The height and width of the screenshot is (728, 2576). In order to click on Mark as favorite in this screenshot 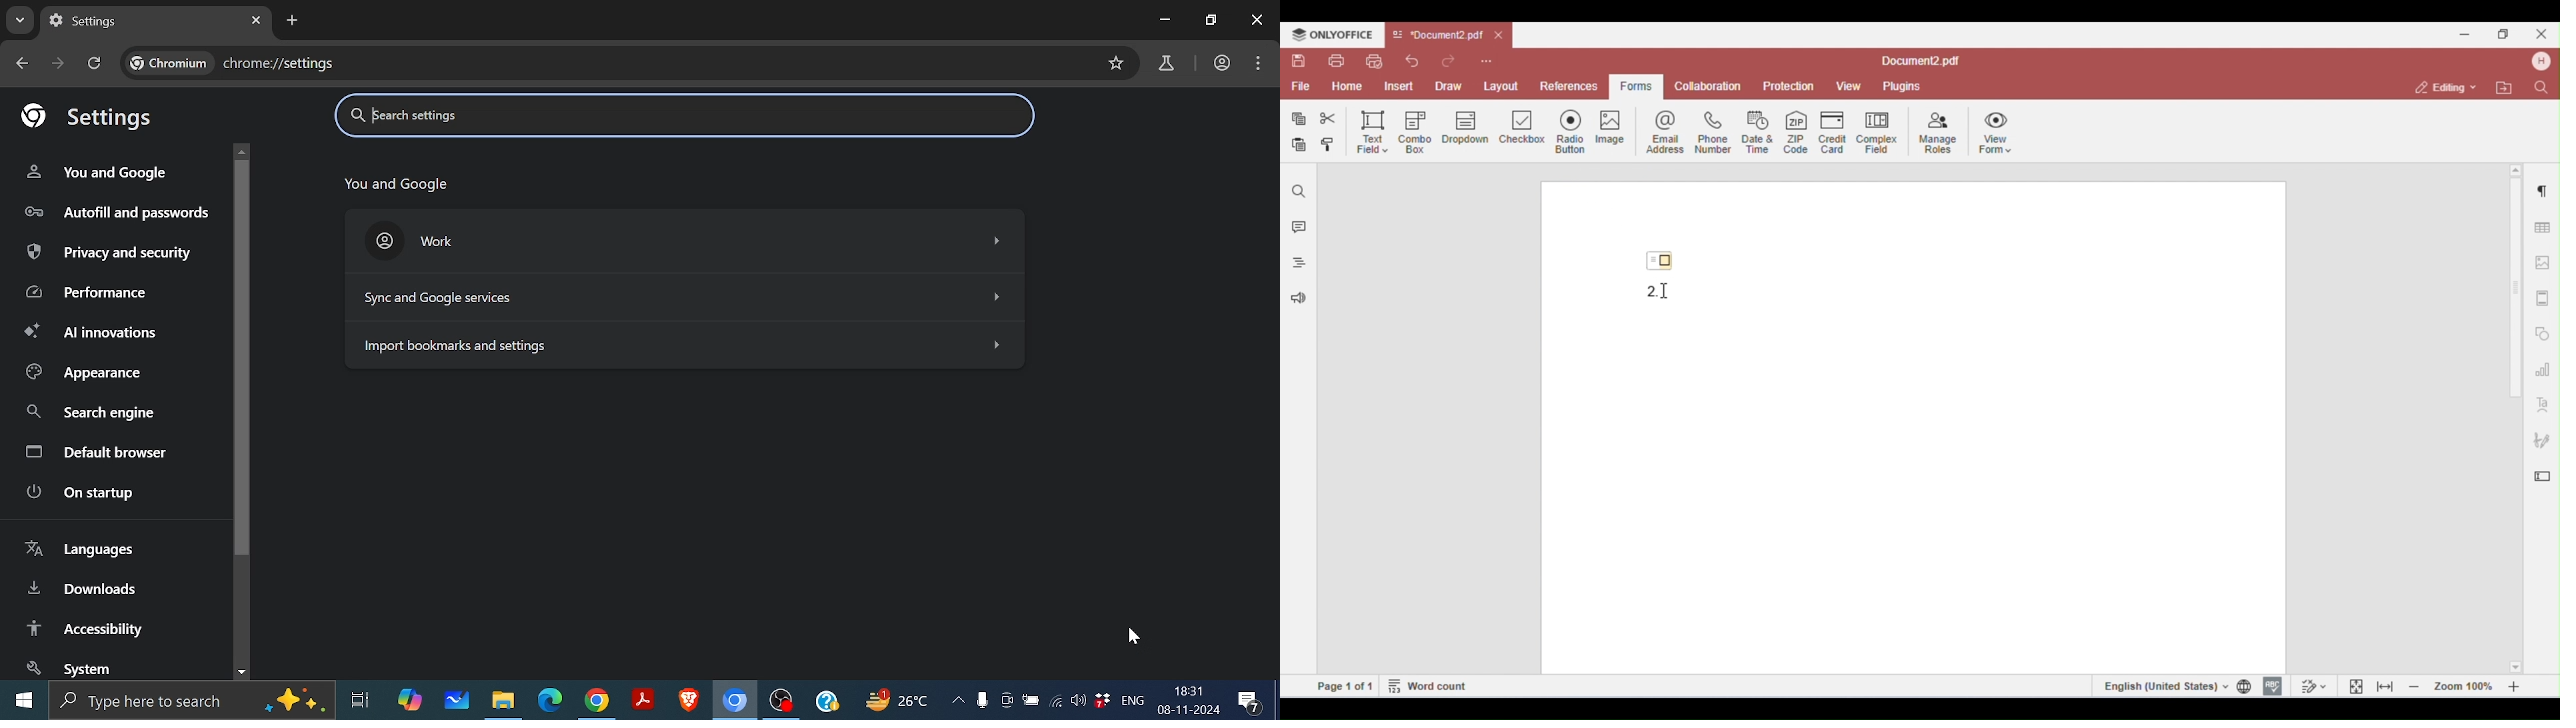, I will do `click(1116, 63)`.